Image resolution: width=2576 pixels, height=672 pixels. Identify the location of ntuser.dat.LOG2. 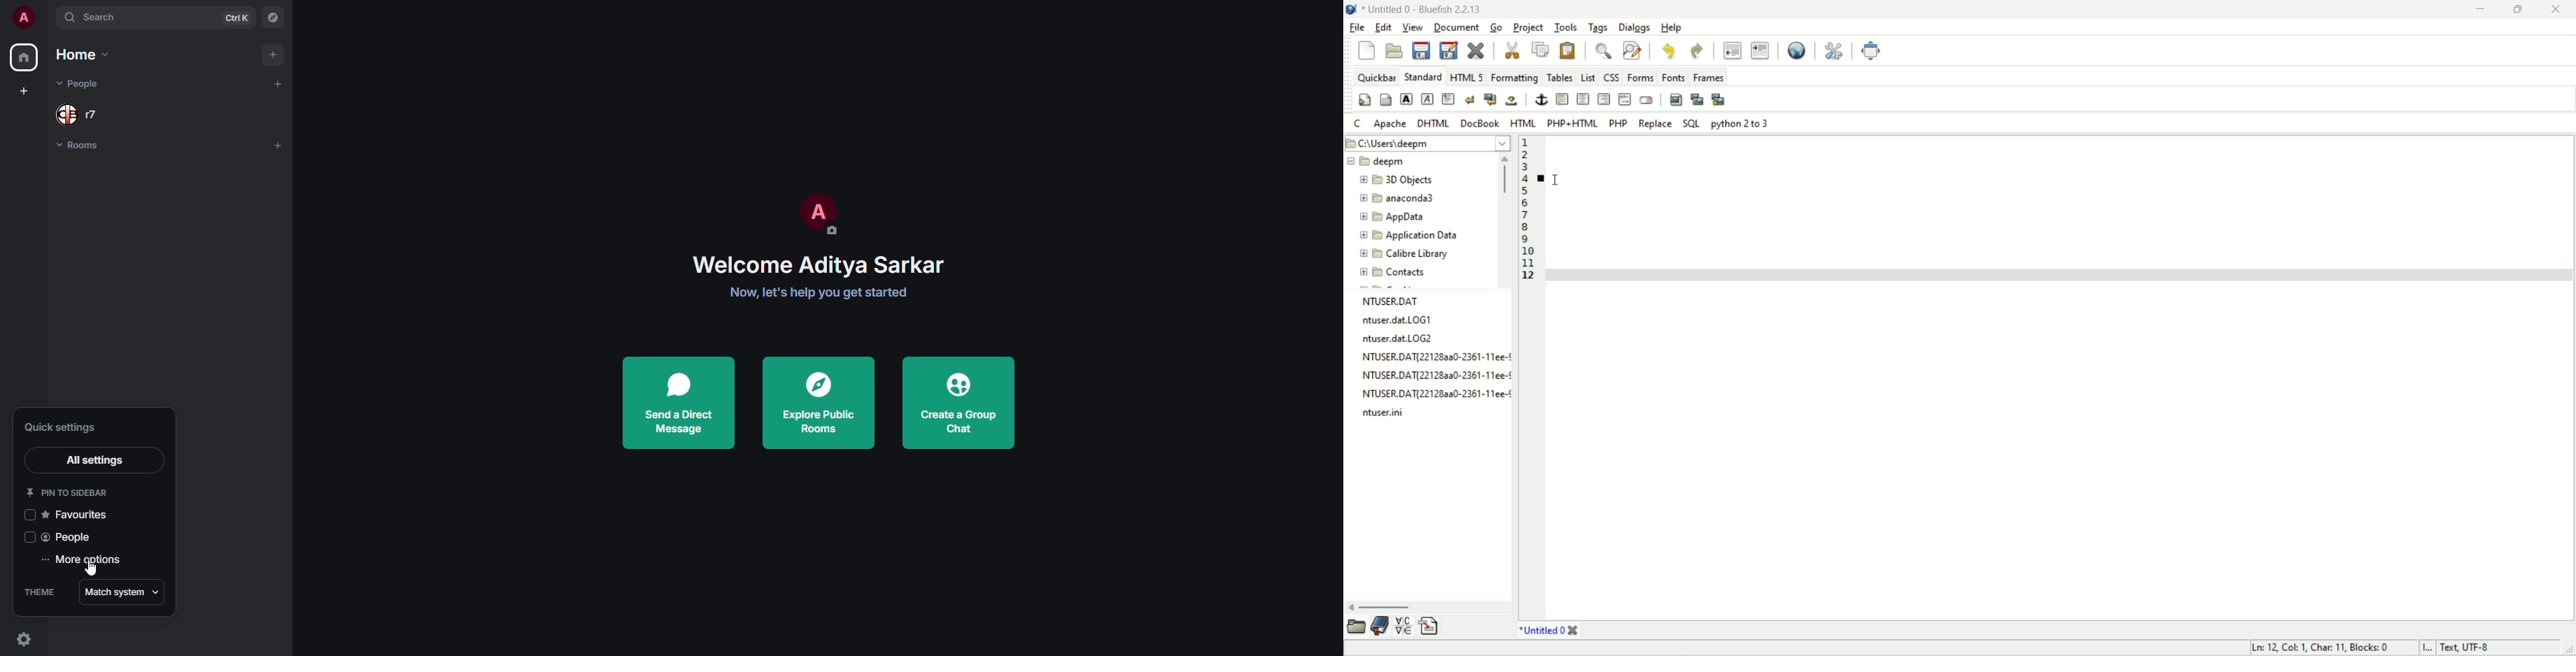
(1400, 338).